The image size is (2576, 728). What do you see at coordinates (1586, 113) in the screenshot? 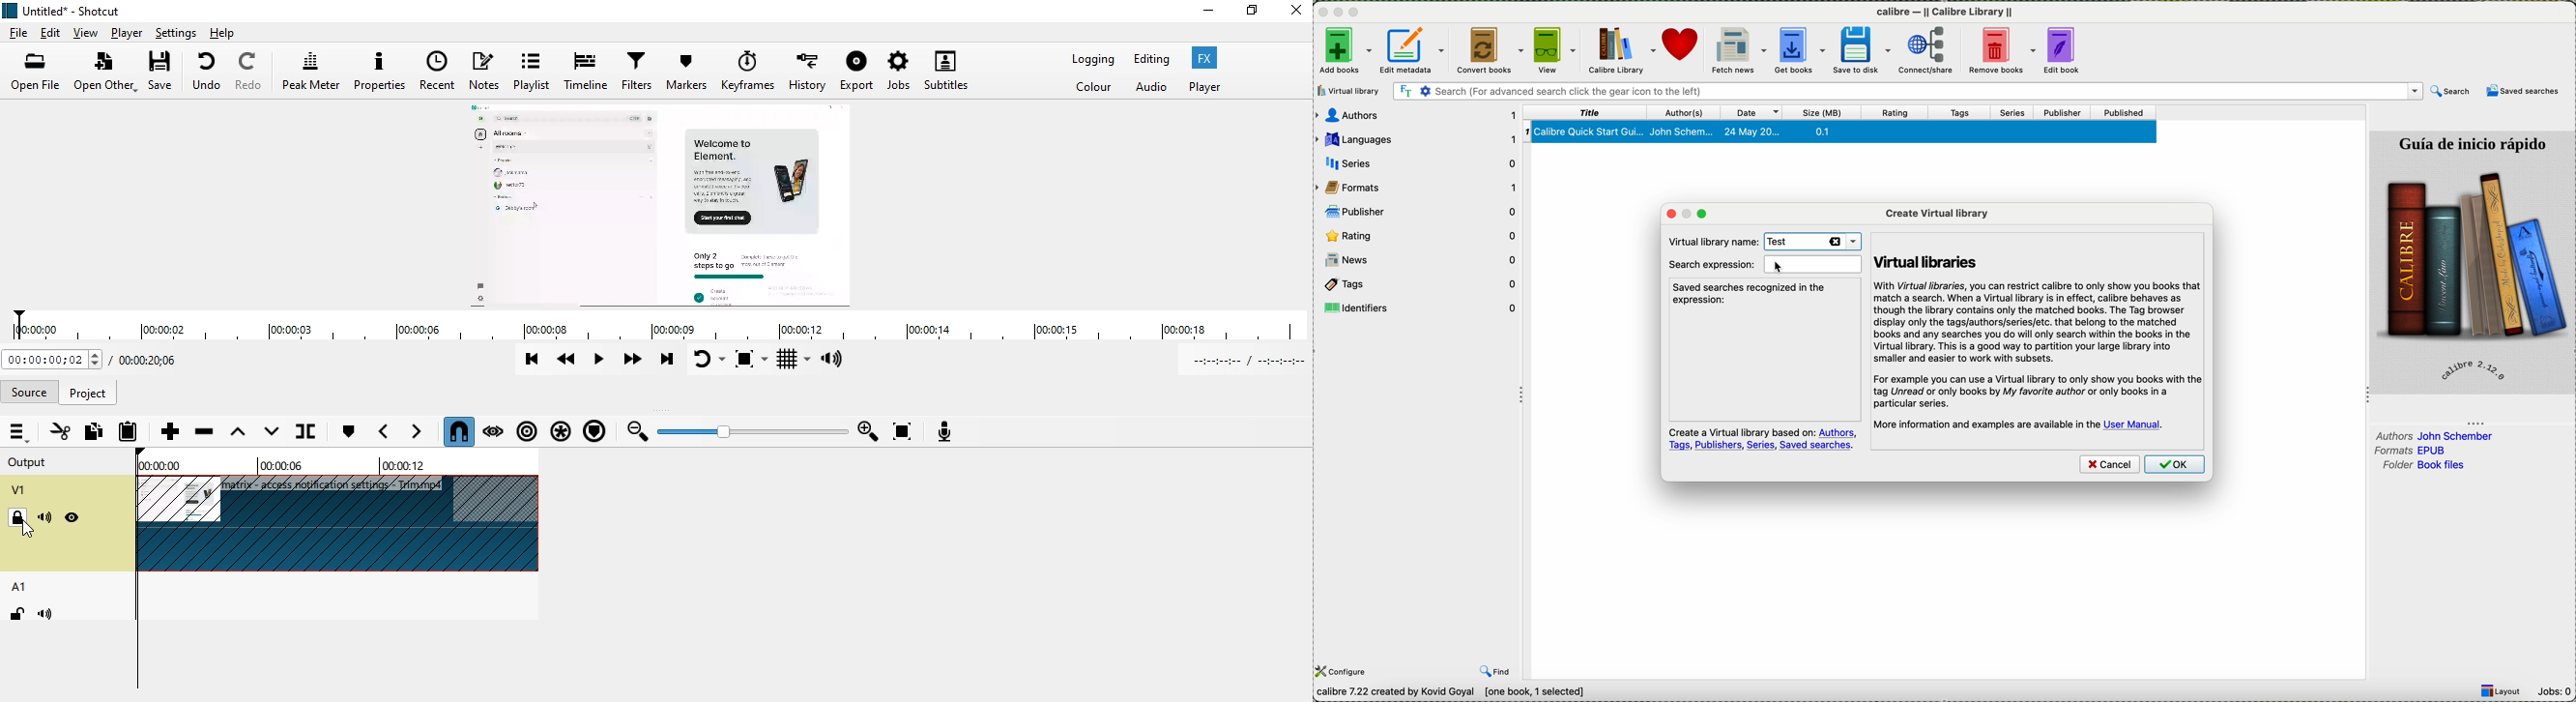
I see `title` at bounding box center [1586, 113].